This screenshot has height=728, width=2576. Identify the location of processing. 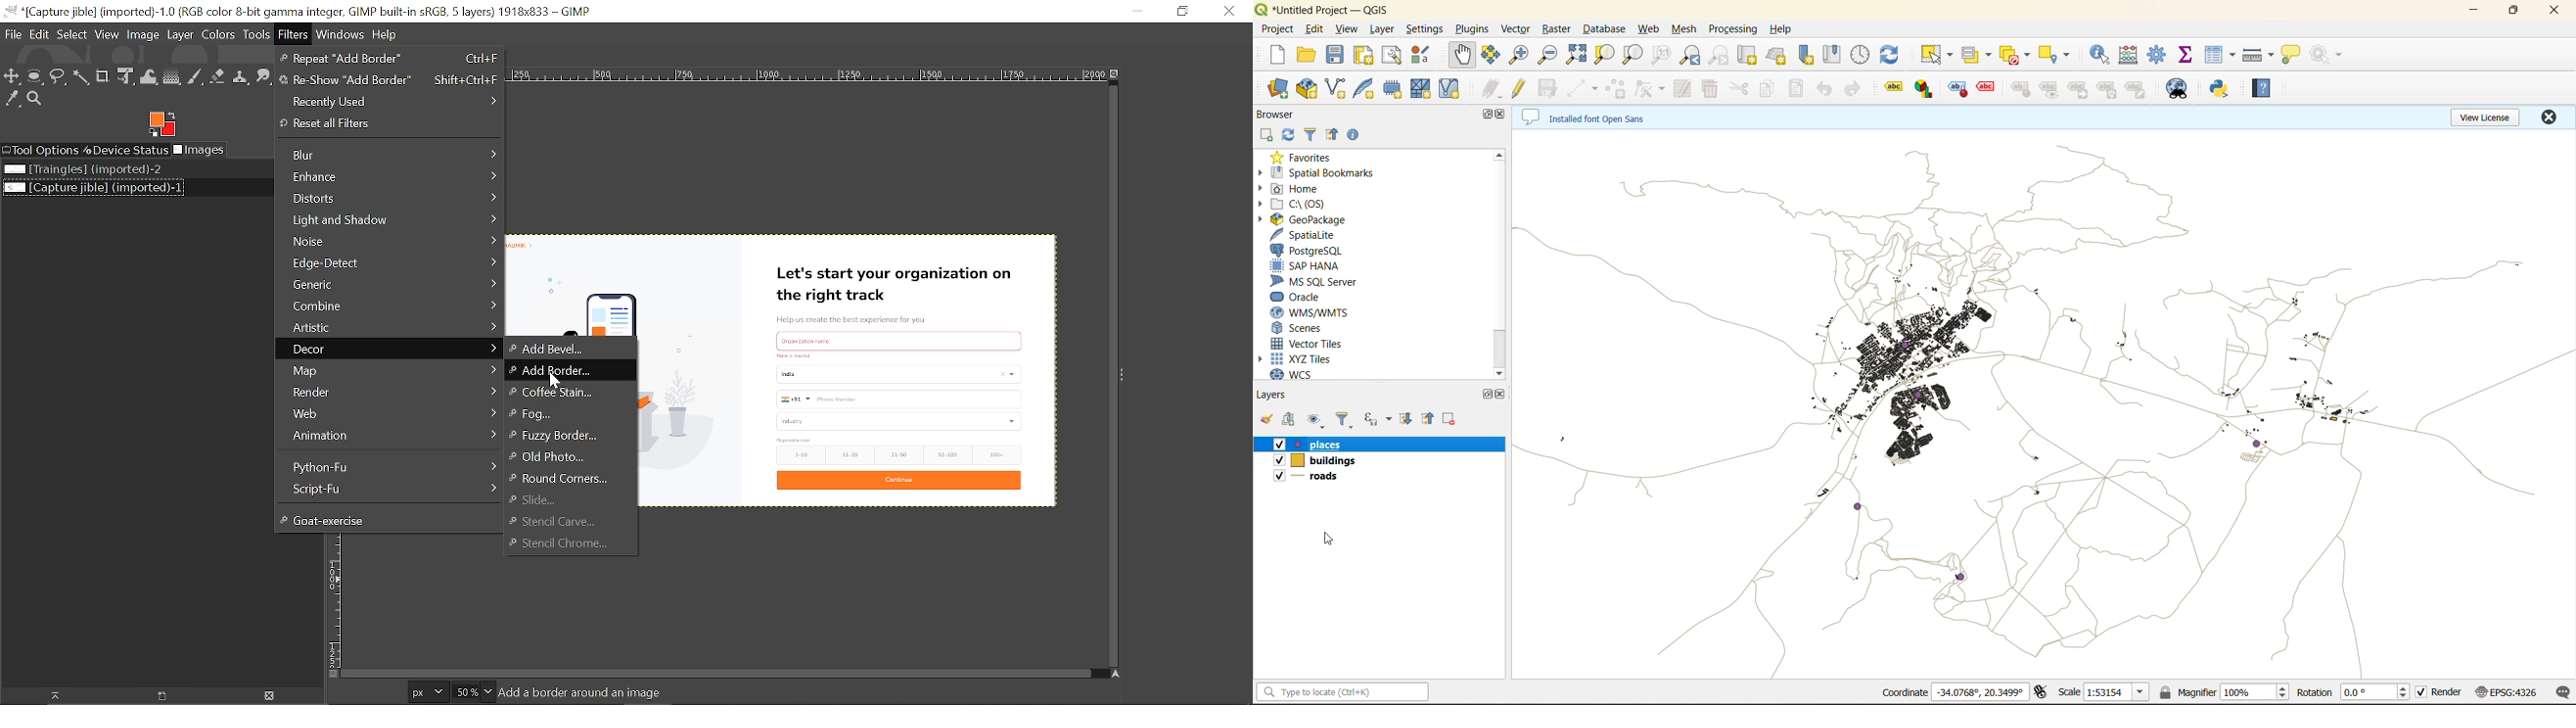
(1733, 30).